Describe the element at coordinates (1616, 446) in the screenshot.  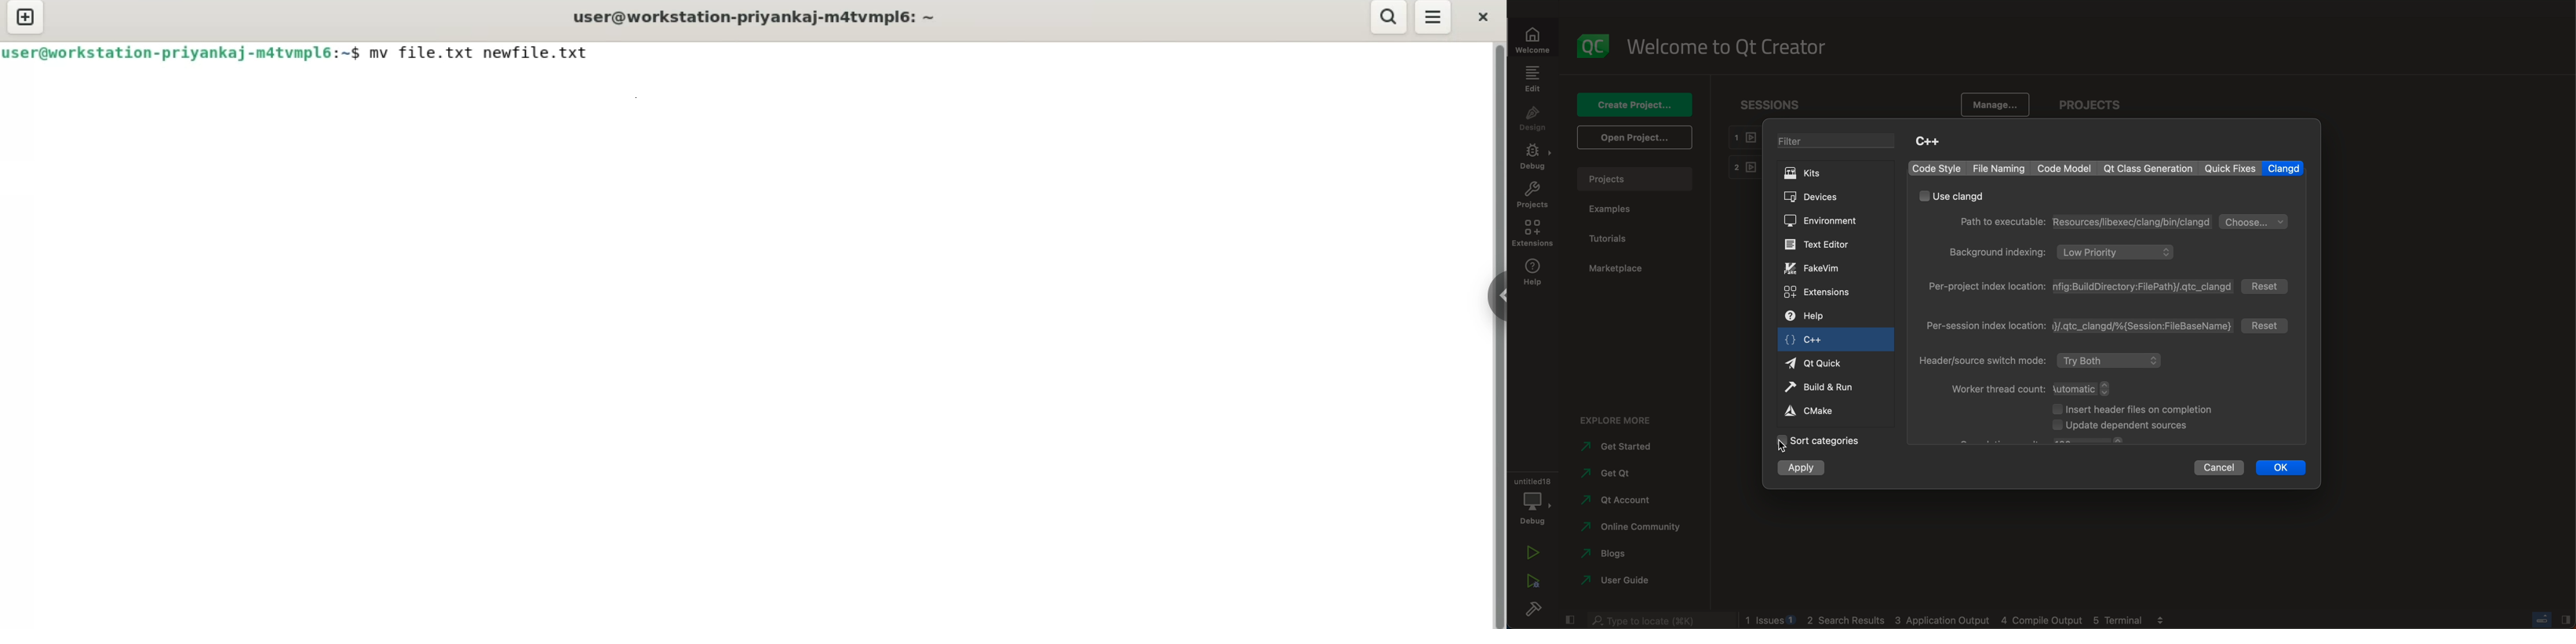
I see `started` at that location.